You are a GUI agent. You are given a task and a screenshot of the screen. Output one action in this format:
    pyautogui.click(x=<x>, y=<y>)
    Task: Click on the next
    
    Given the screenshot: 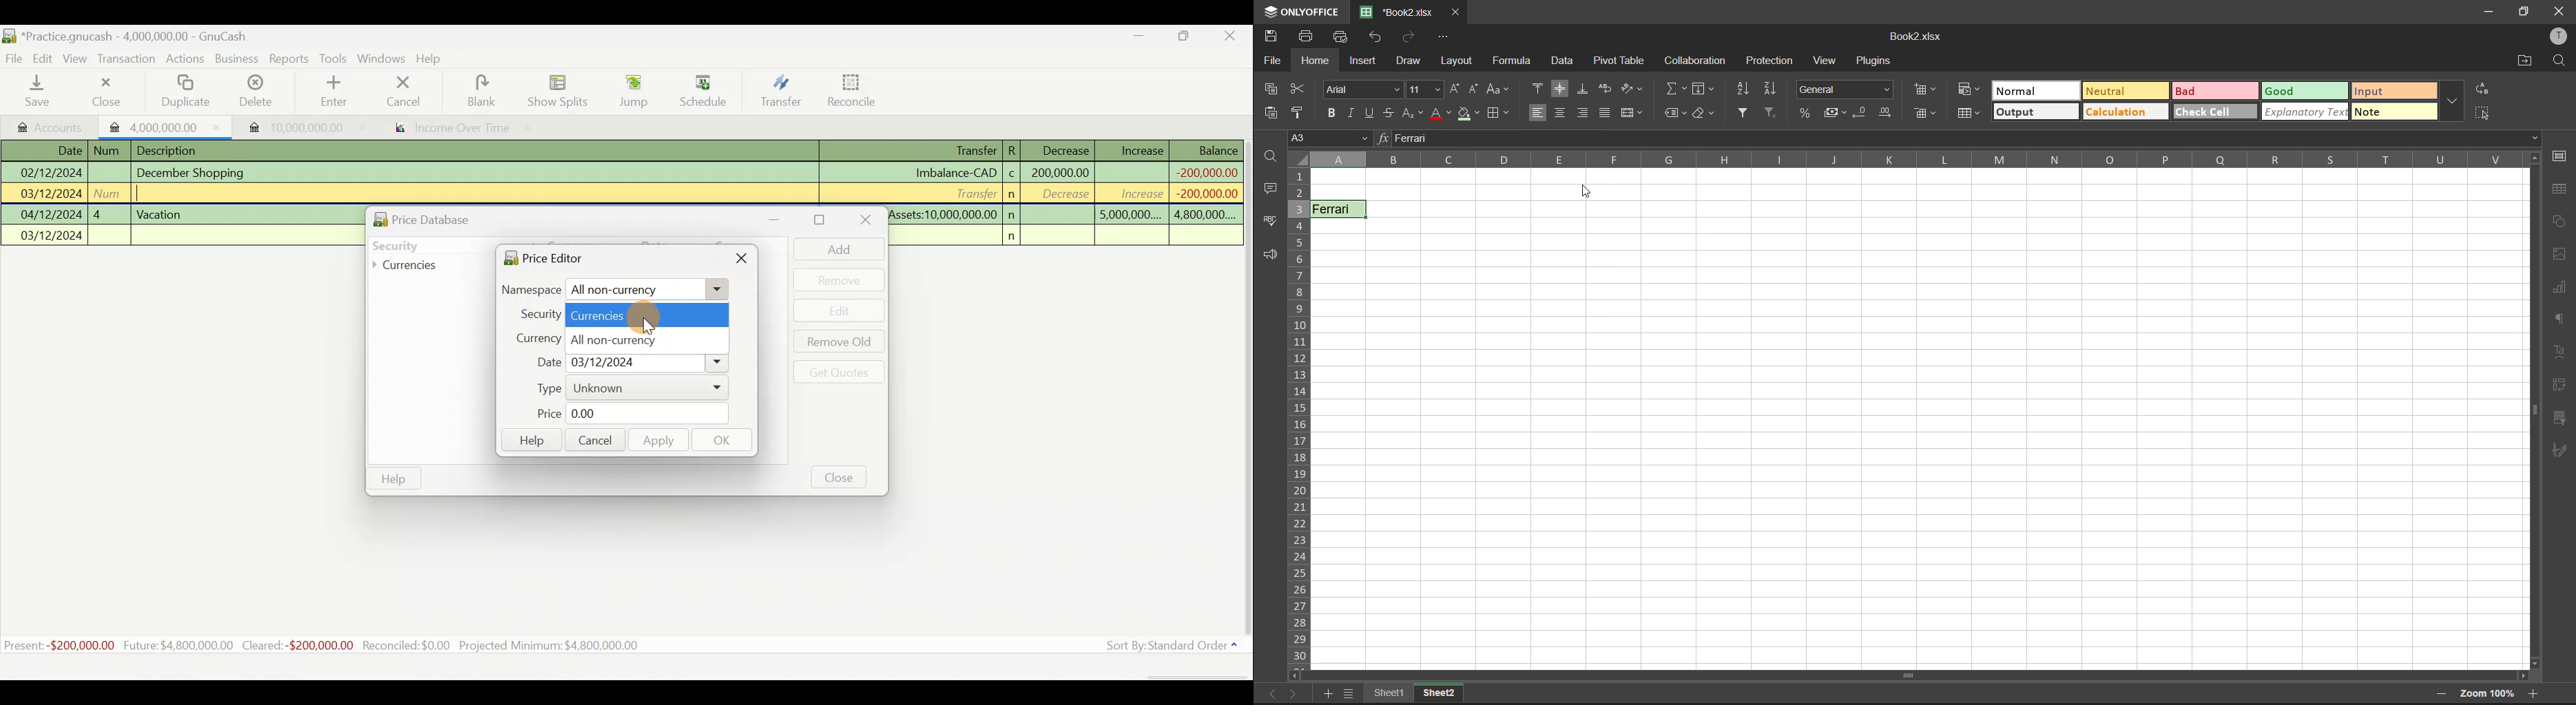 What is the action you would take?
    pyautogui.click(x=1296, y=695)
    